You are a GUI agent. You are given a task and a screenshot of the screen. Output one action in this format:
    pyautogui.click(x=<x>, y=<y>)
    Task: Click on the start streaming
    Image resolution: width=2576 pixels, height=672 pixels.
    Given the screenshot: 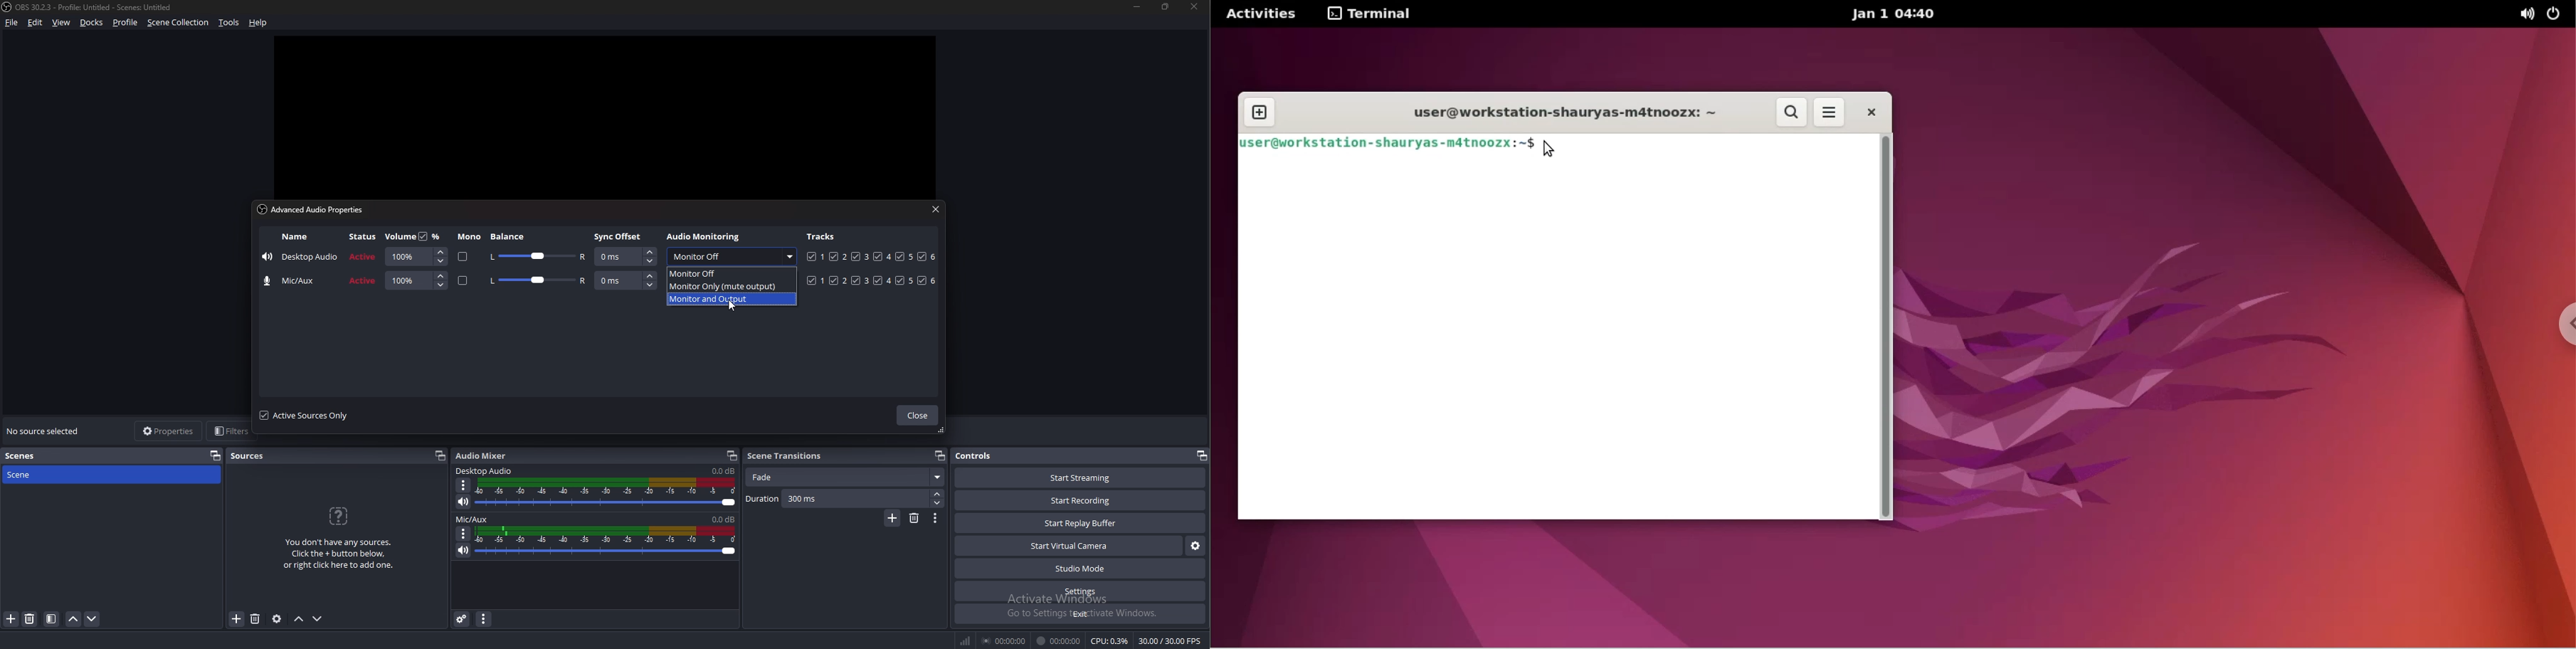 What is the action you would take?
    pyautogui.click(x=1079, y=478)
    